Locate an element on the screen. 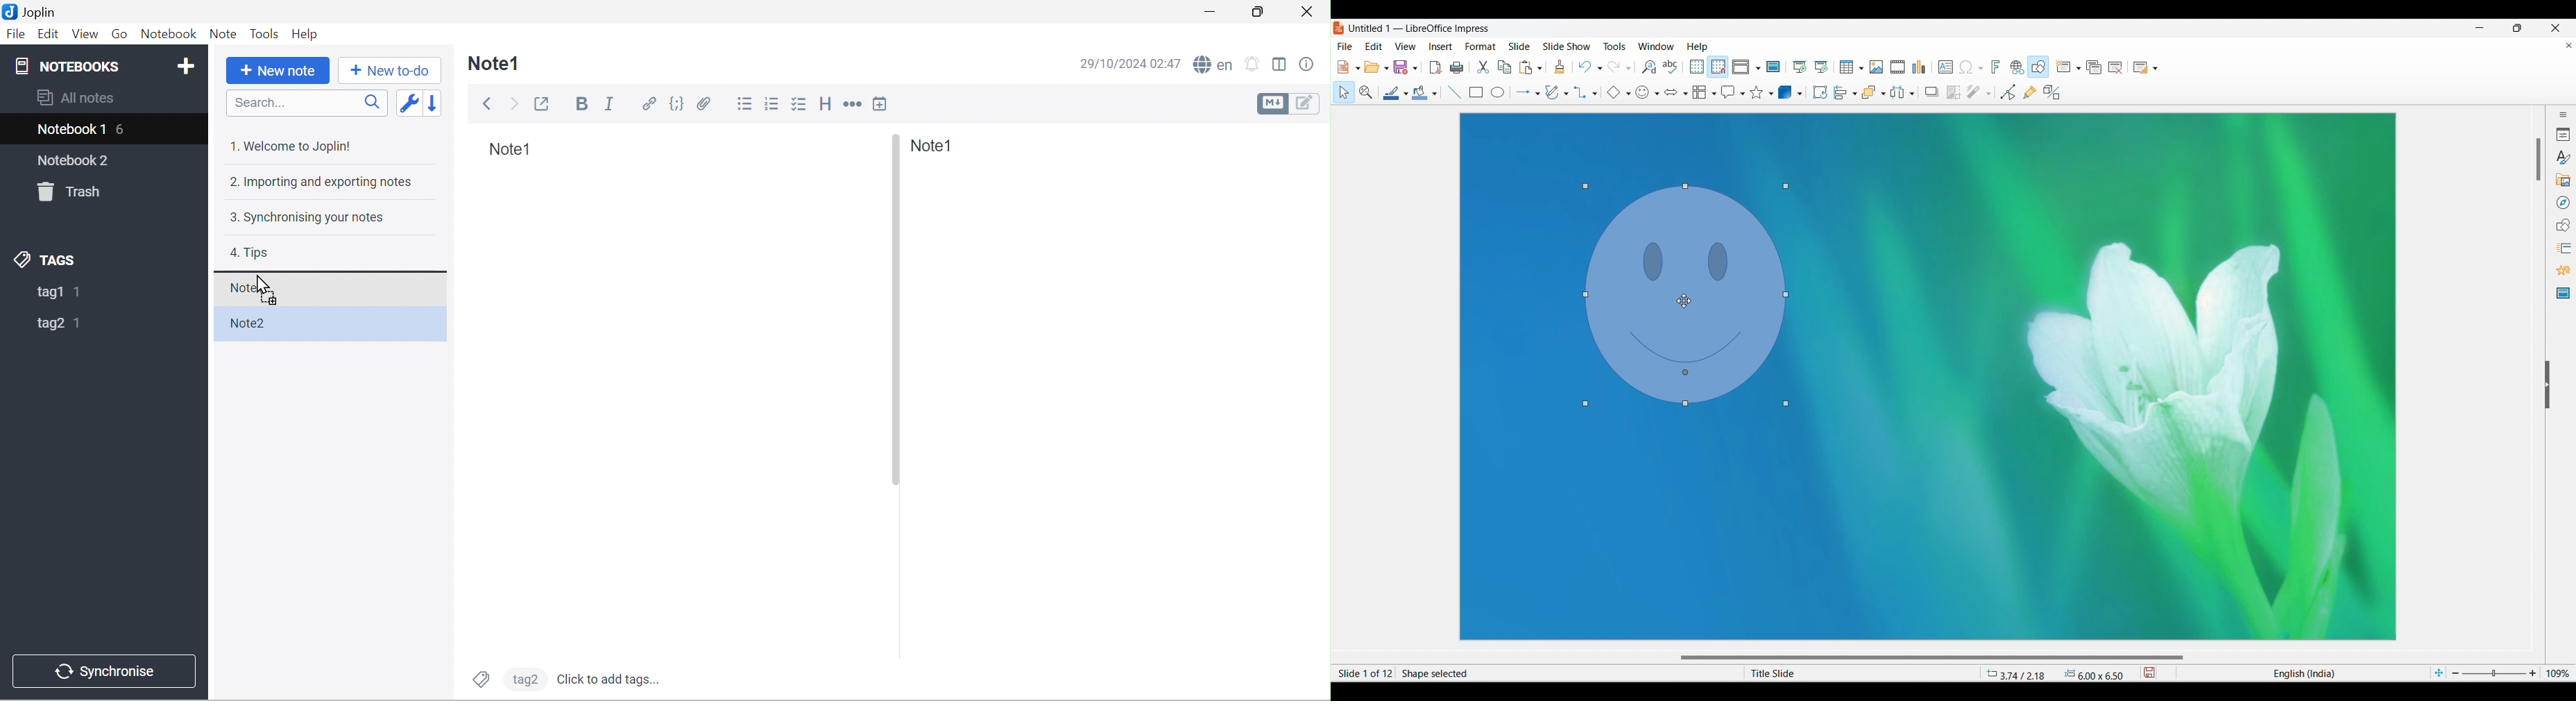 The height and width of the screenshot is (728, 2576). Add Notebook is located at coordinates (190, 67).